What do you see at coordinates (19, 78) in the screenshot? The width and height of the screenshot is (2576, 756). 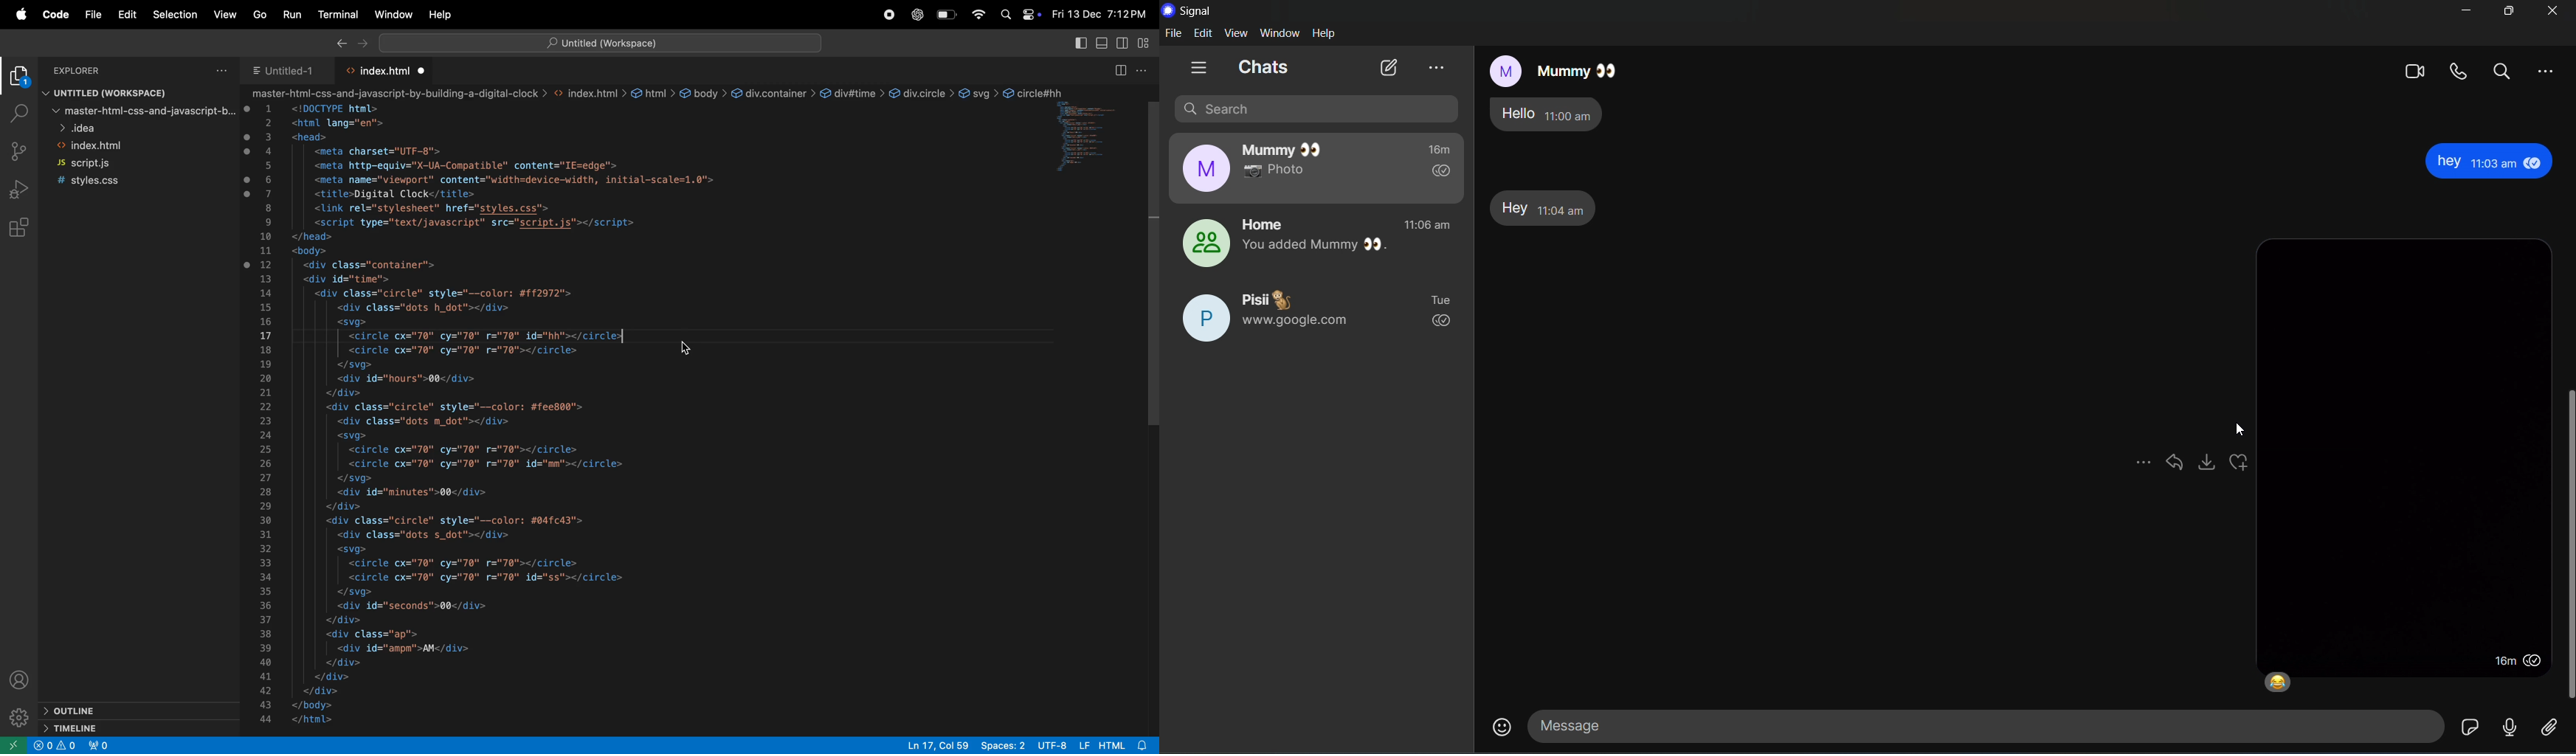 I see `extension` at bounding box center [19, 78].